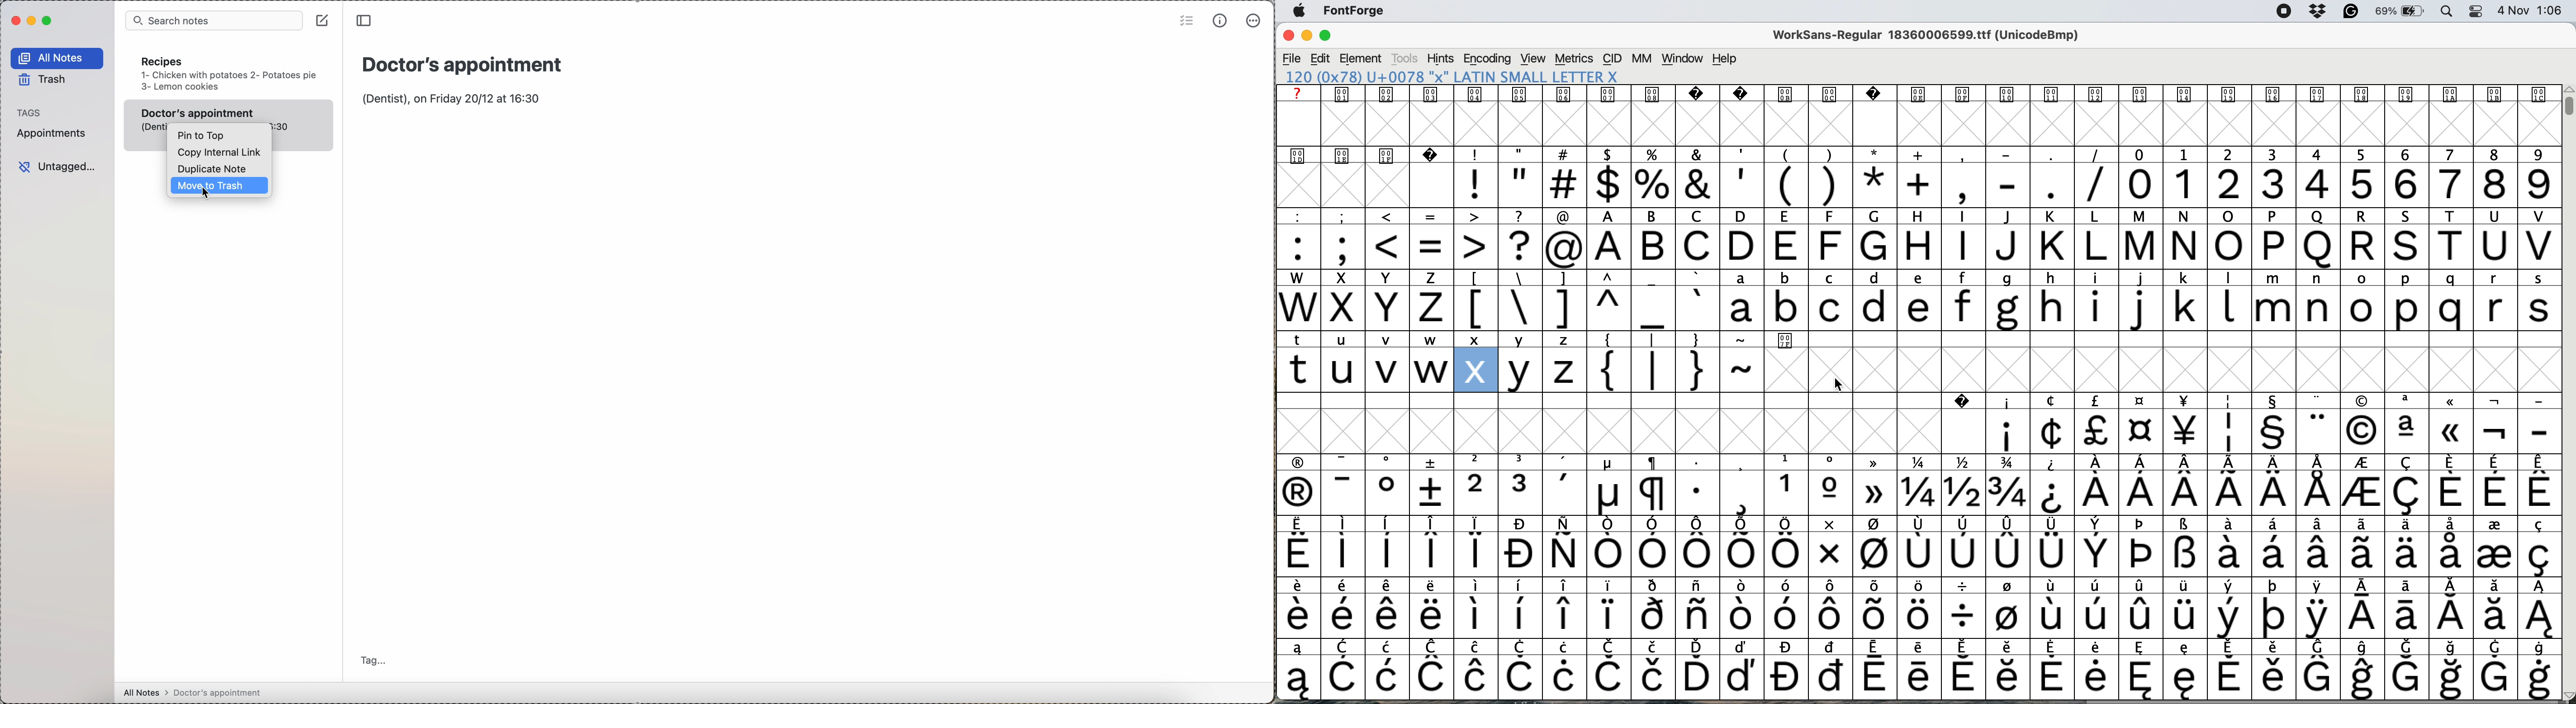 Image resolution: width=2576 pixels, height=728 pixels. What do you see at coordinates (1431, 246) in the screenshot?
I see `special characters` at bounding box center [1431, 246].